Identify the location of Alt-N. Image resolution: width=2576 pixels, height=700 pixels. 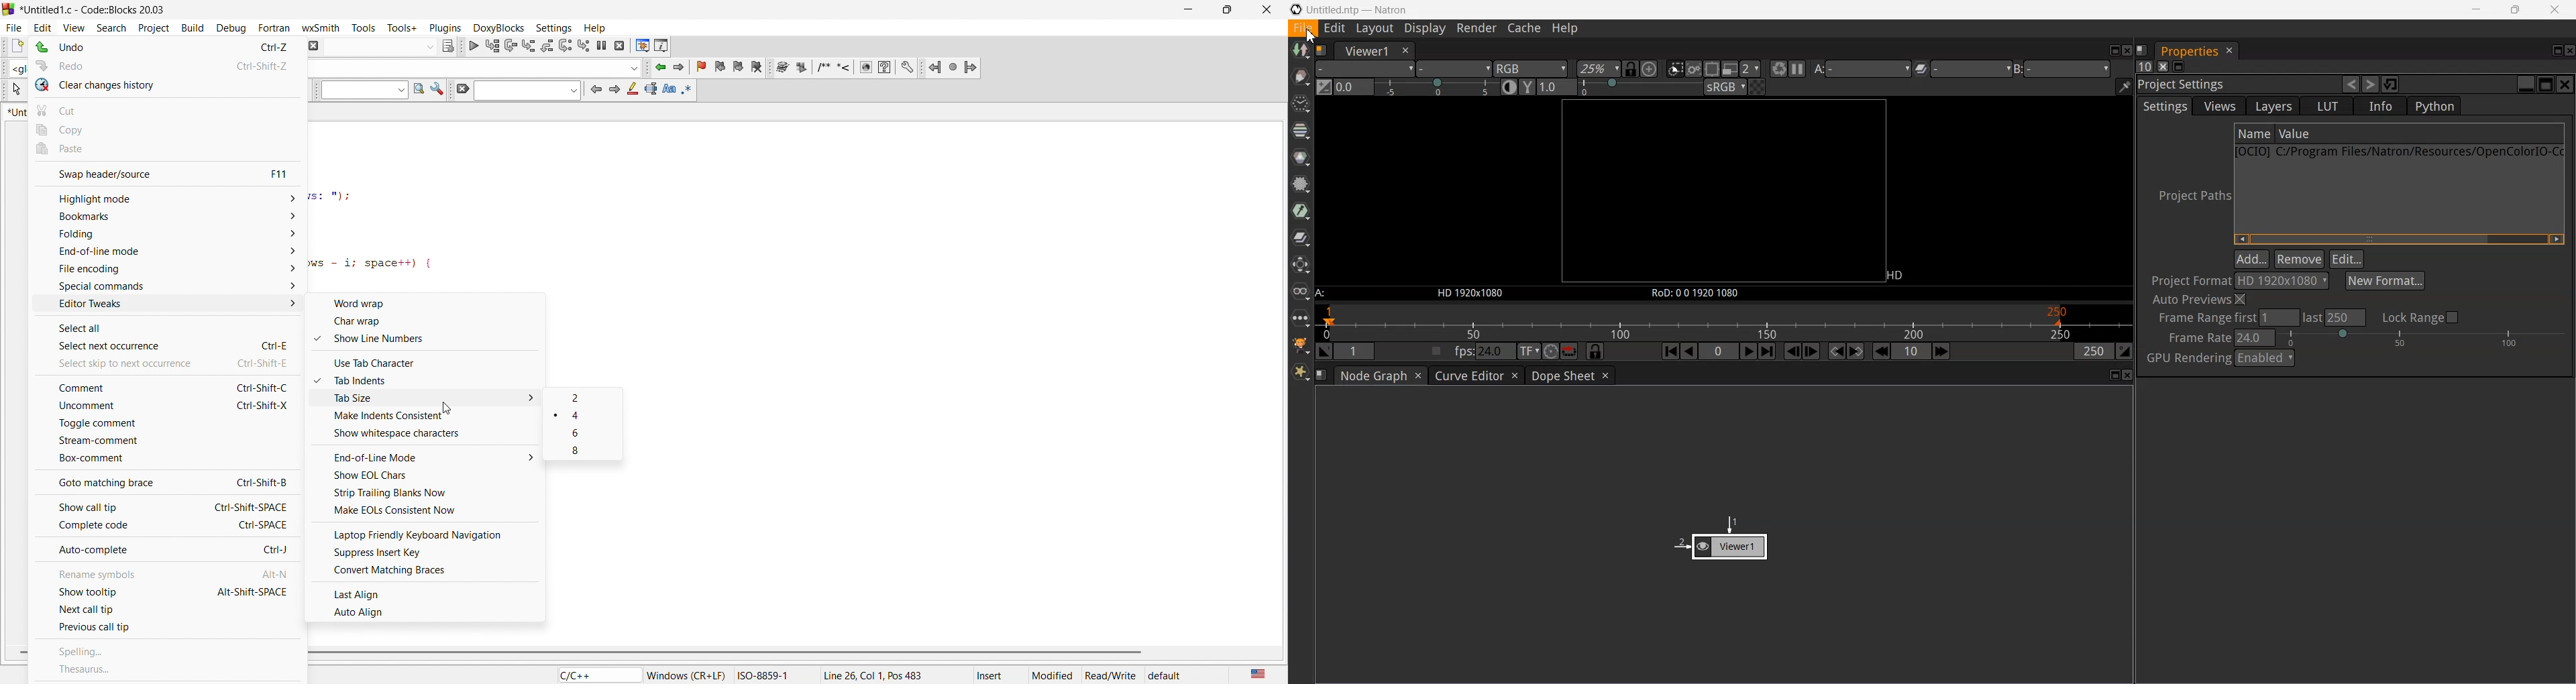
(275, 573).